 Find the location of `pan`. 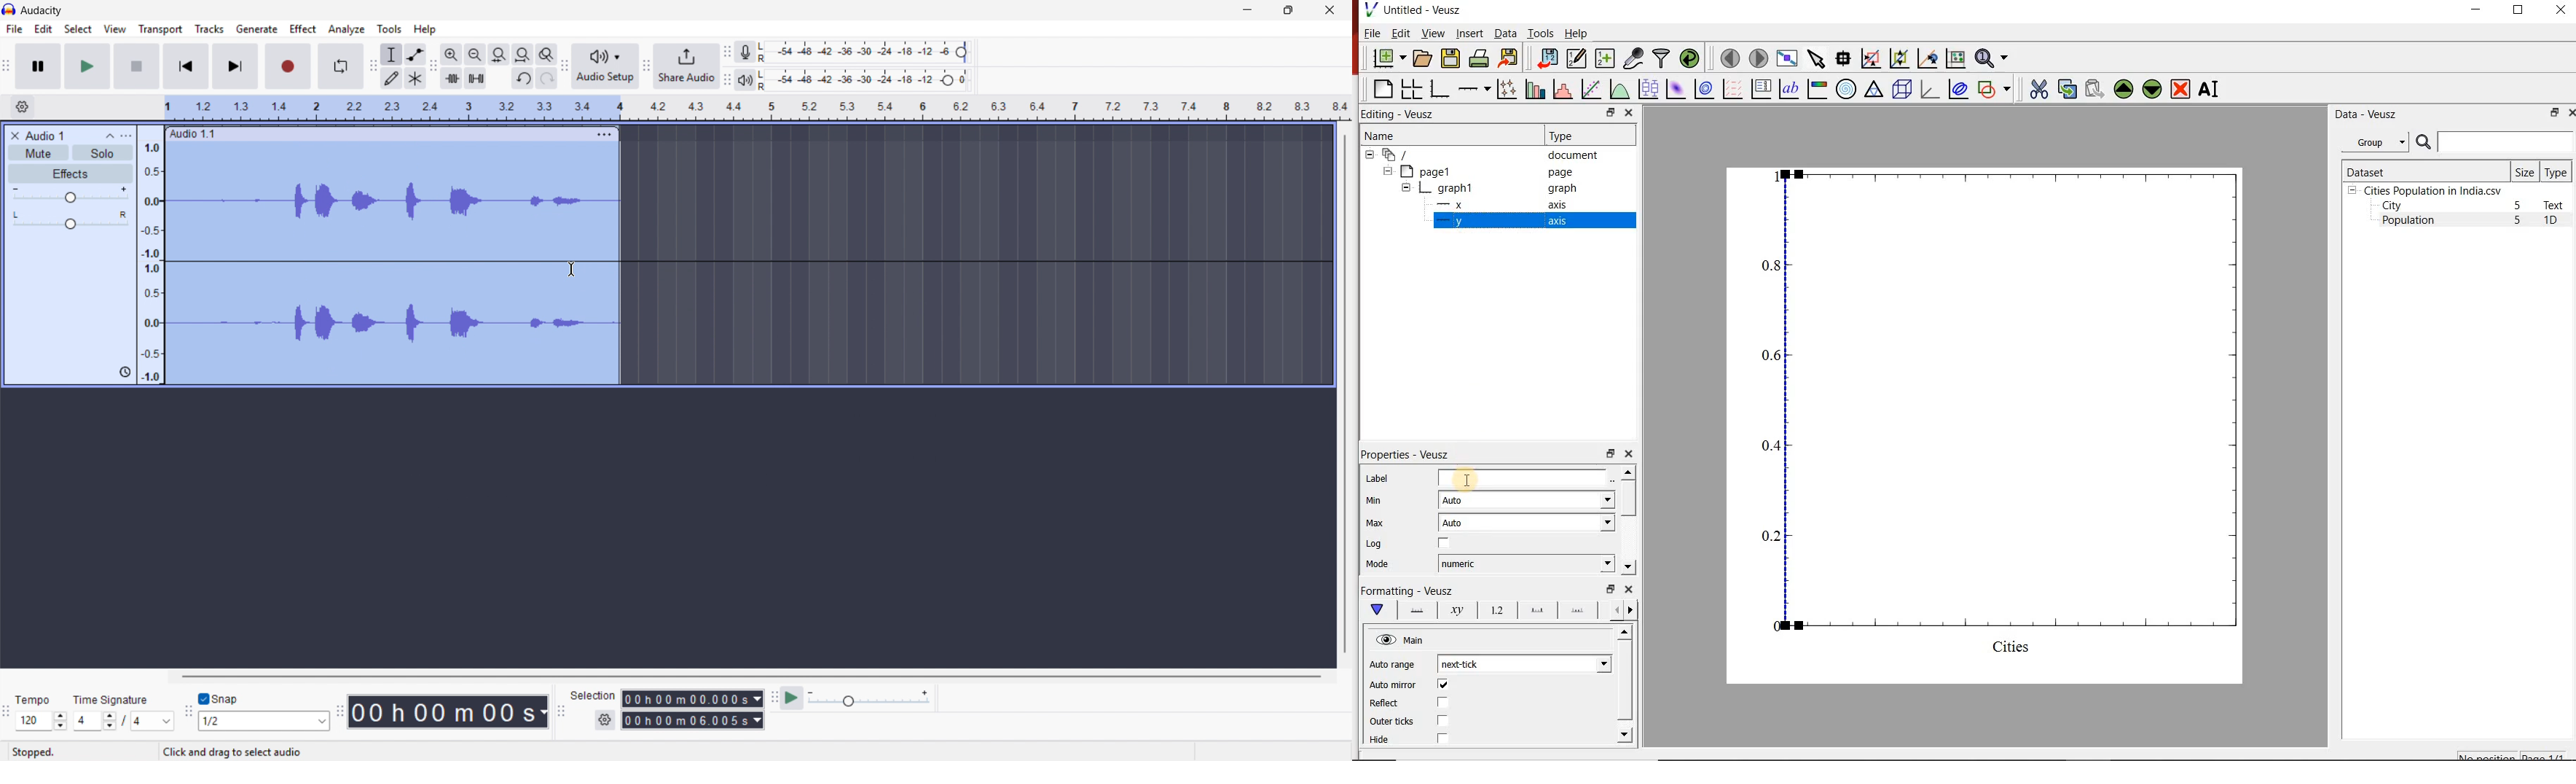

pan is located at coordinates (70, 221).